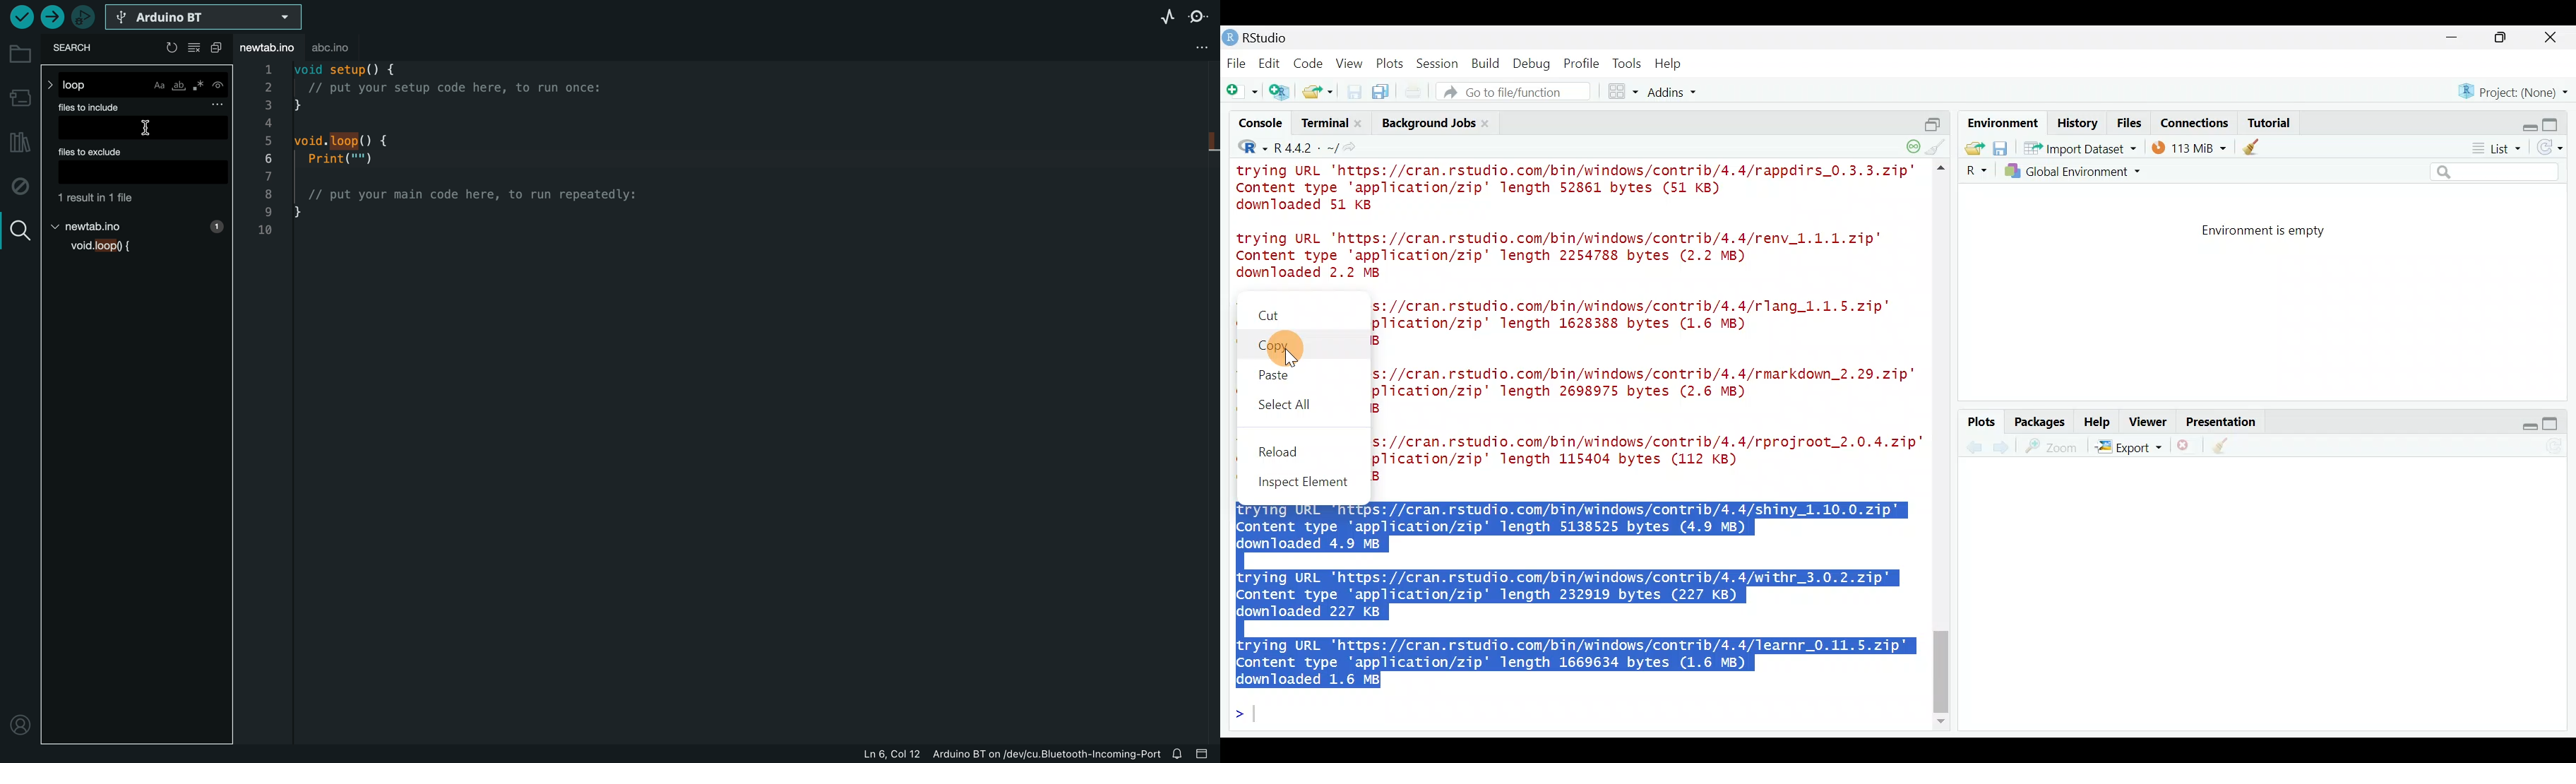 The height and width of the screenshot is (784, 2576). Describe the element at coordinates (1305, 148) in the screenshot. I see `R4.4.2` at that location.